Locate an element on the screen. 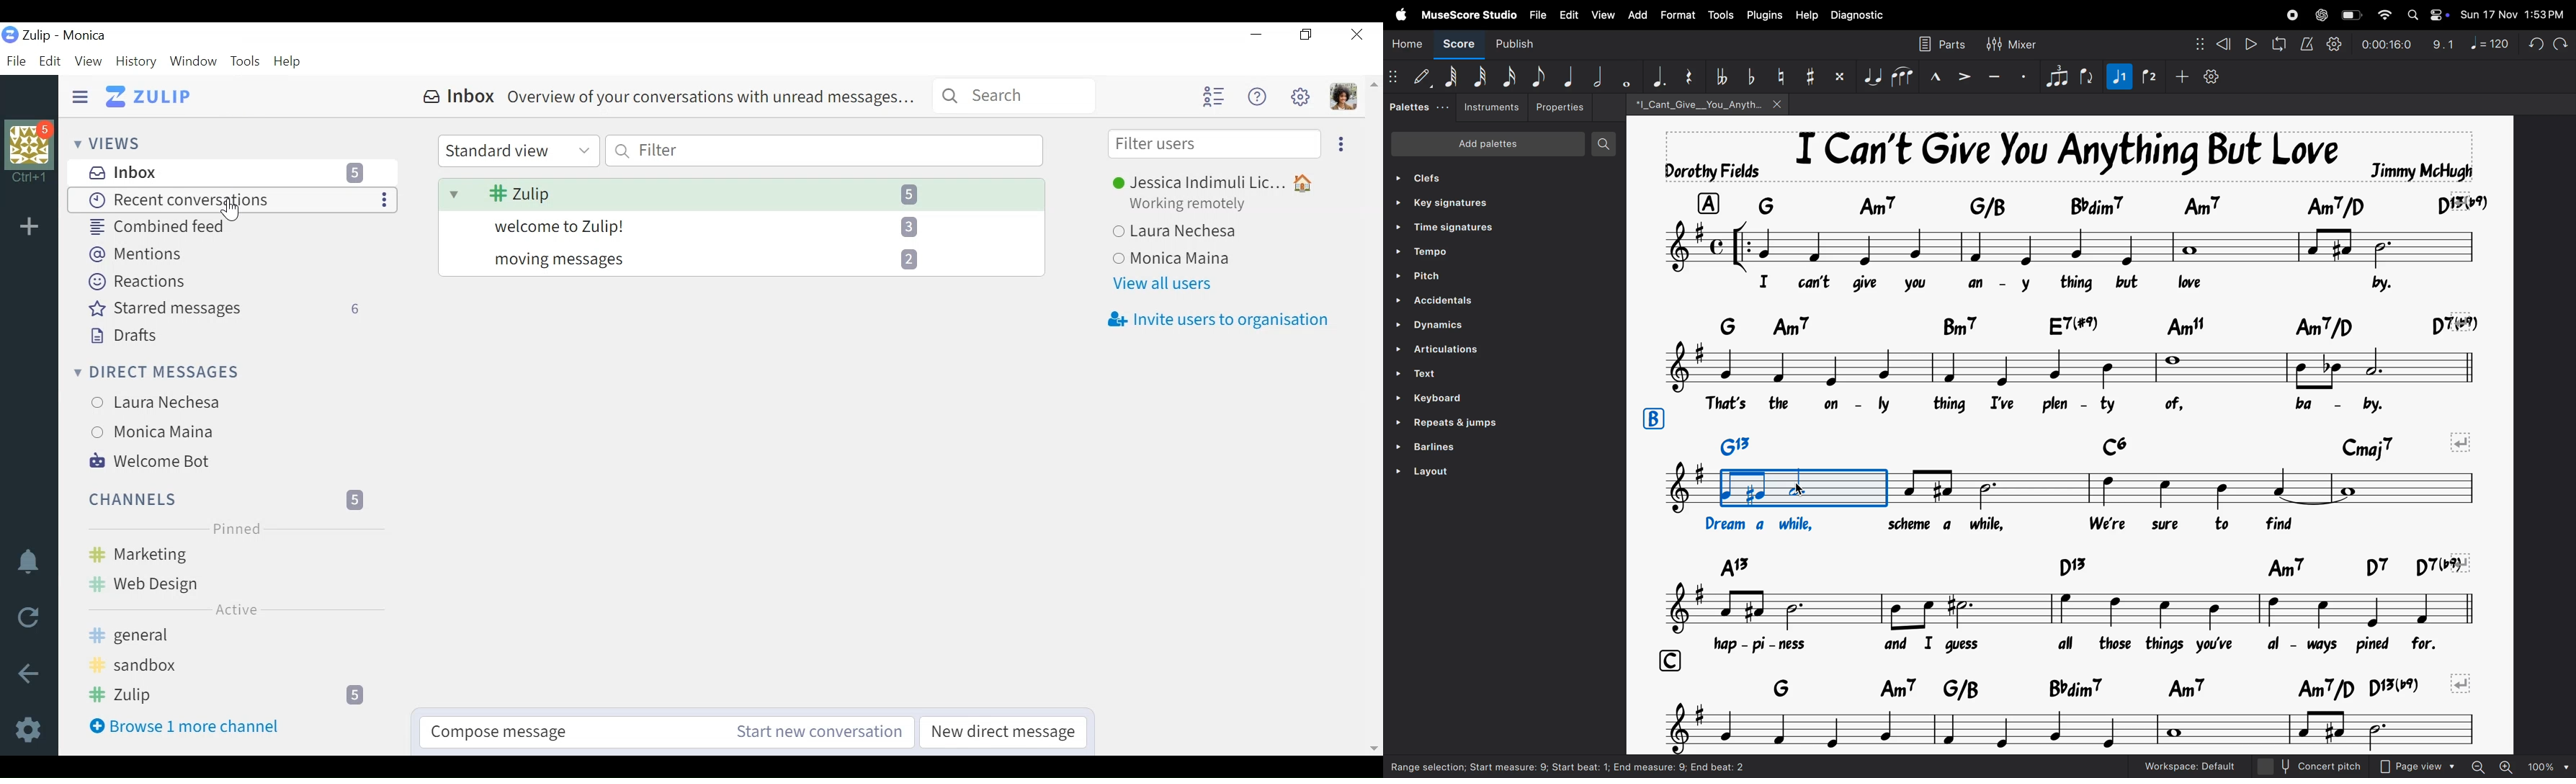 The height and width of the screenshot is (784, 2576). matrix is located at coordinates (1393, 77).